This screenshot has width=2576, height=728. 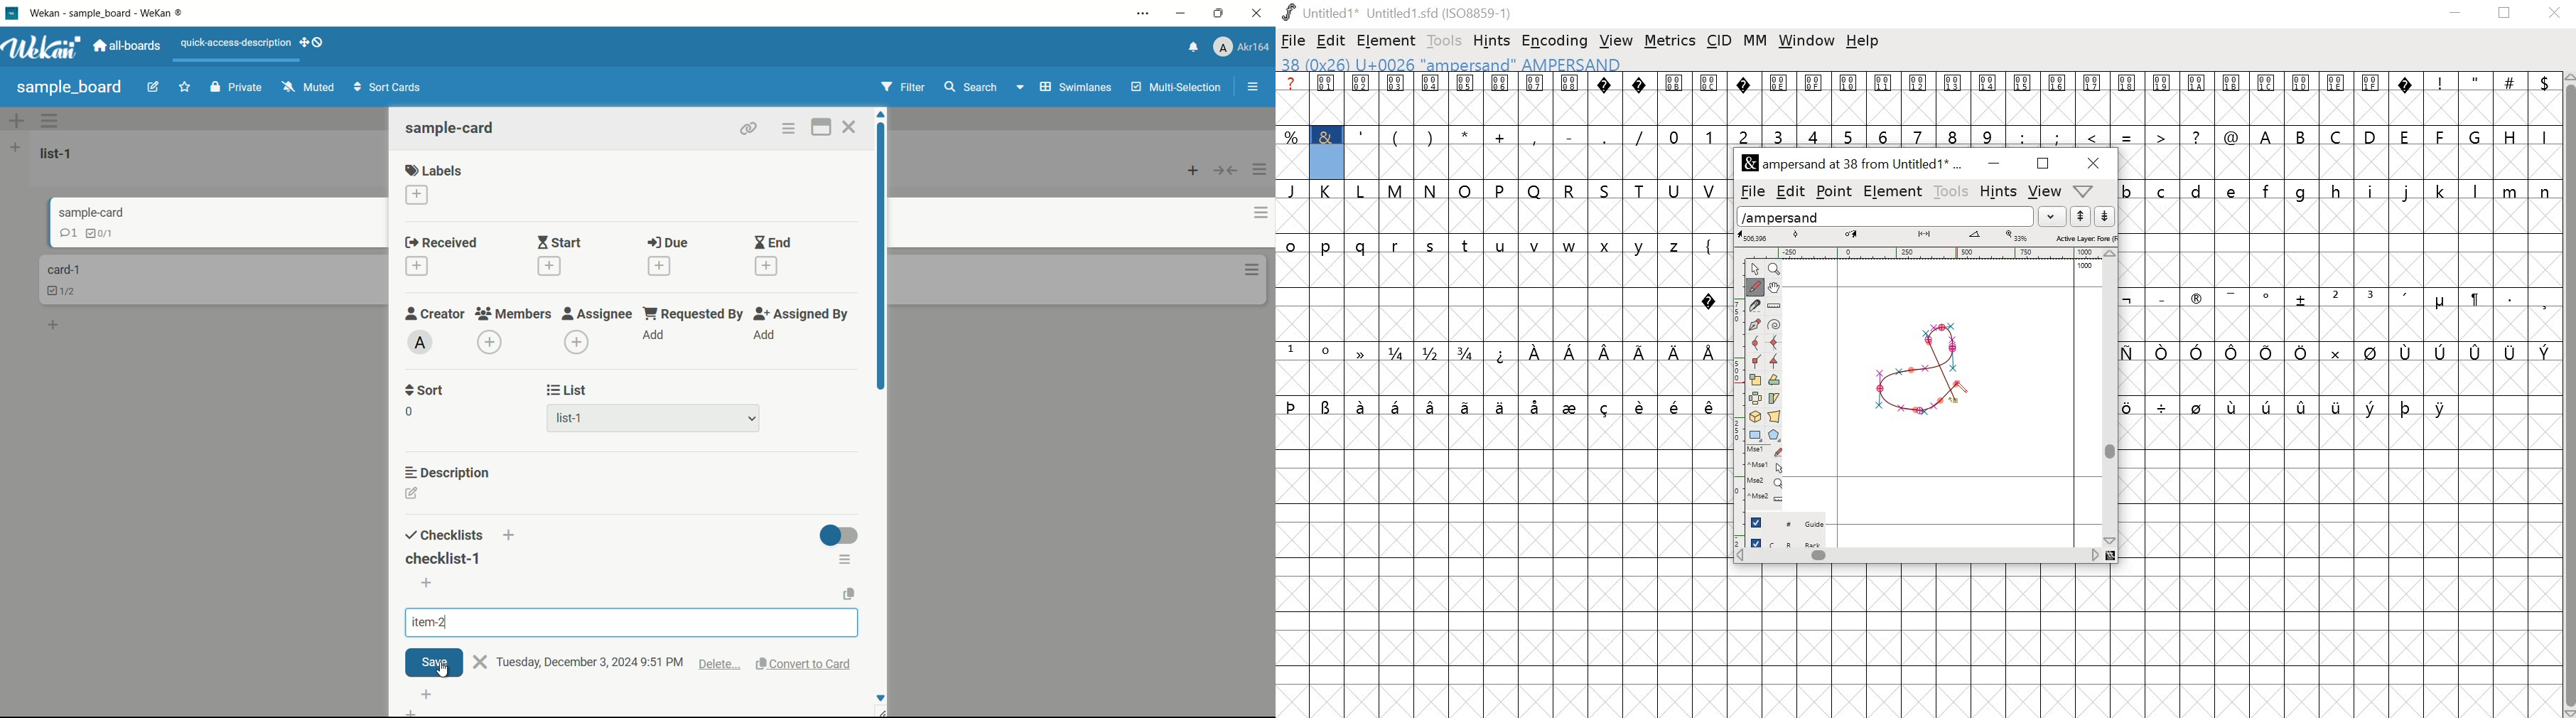 I want to click on o, so click(x=1291, y=244).